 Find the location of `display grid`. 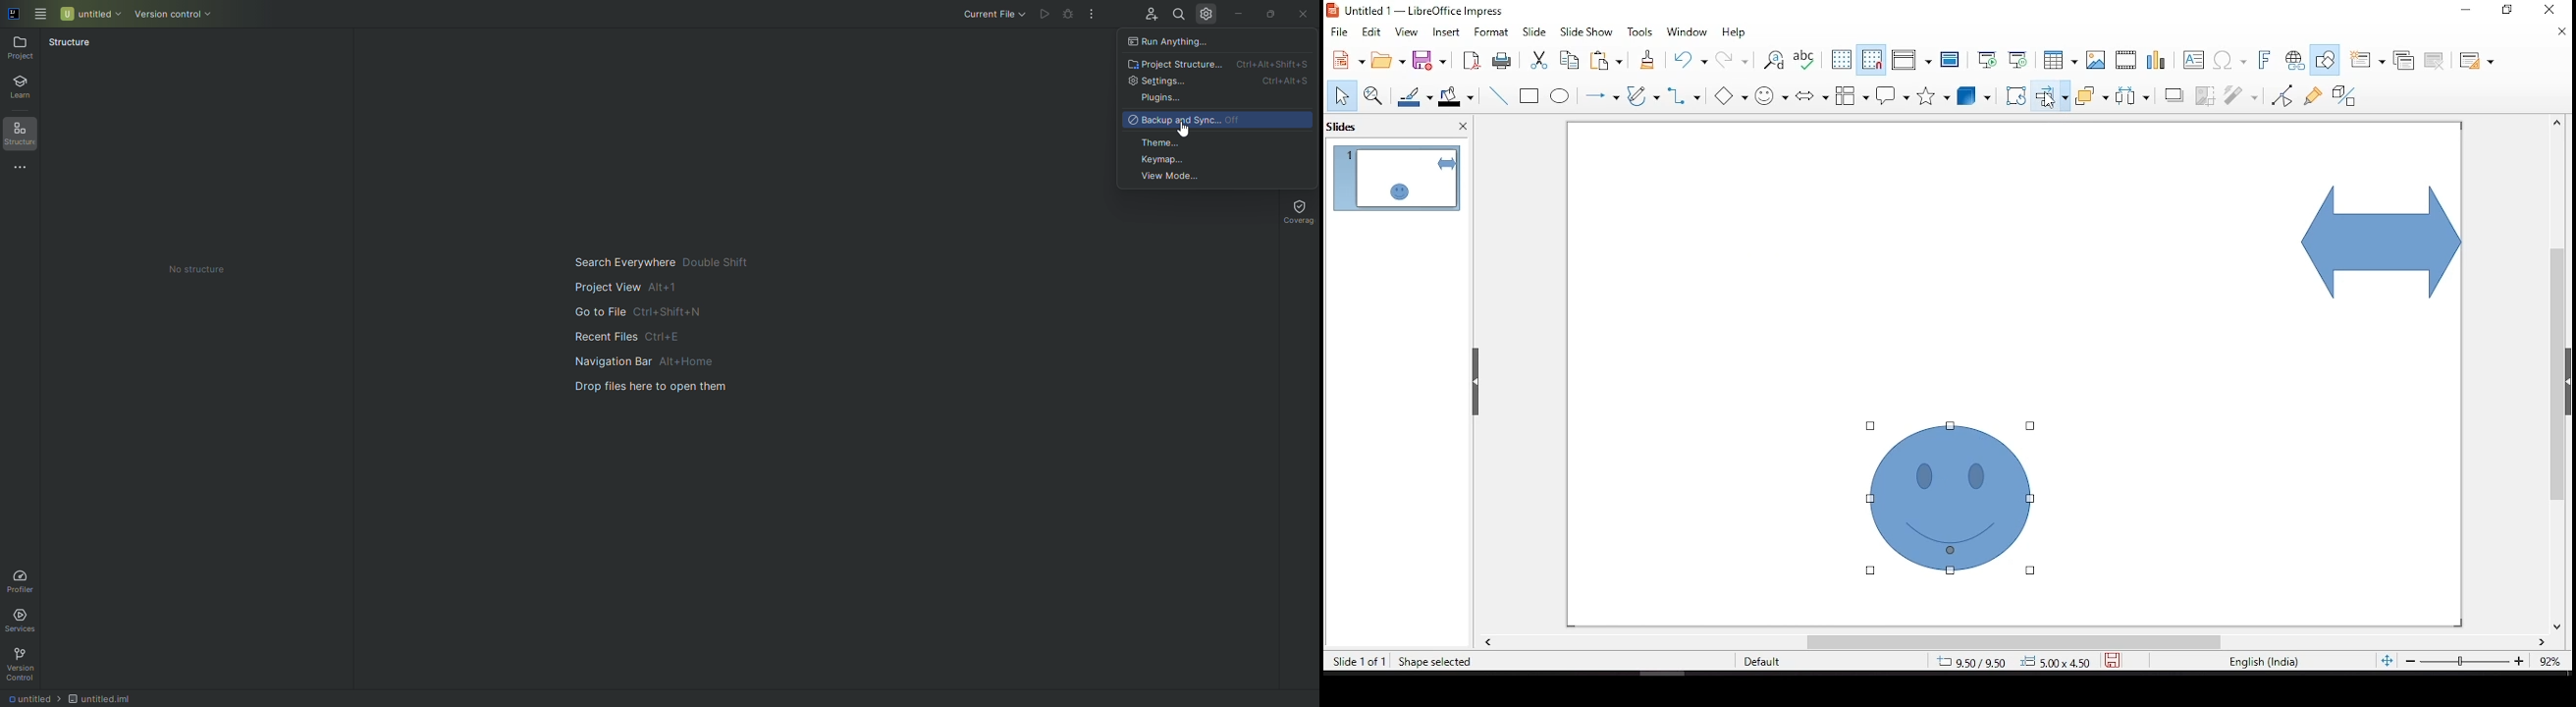

display grid is located at coordinates (1841, 61).